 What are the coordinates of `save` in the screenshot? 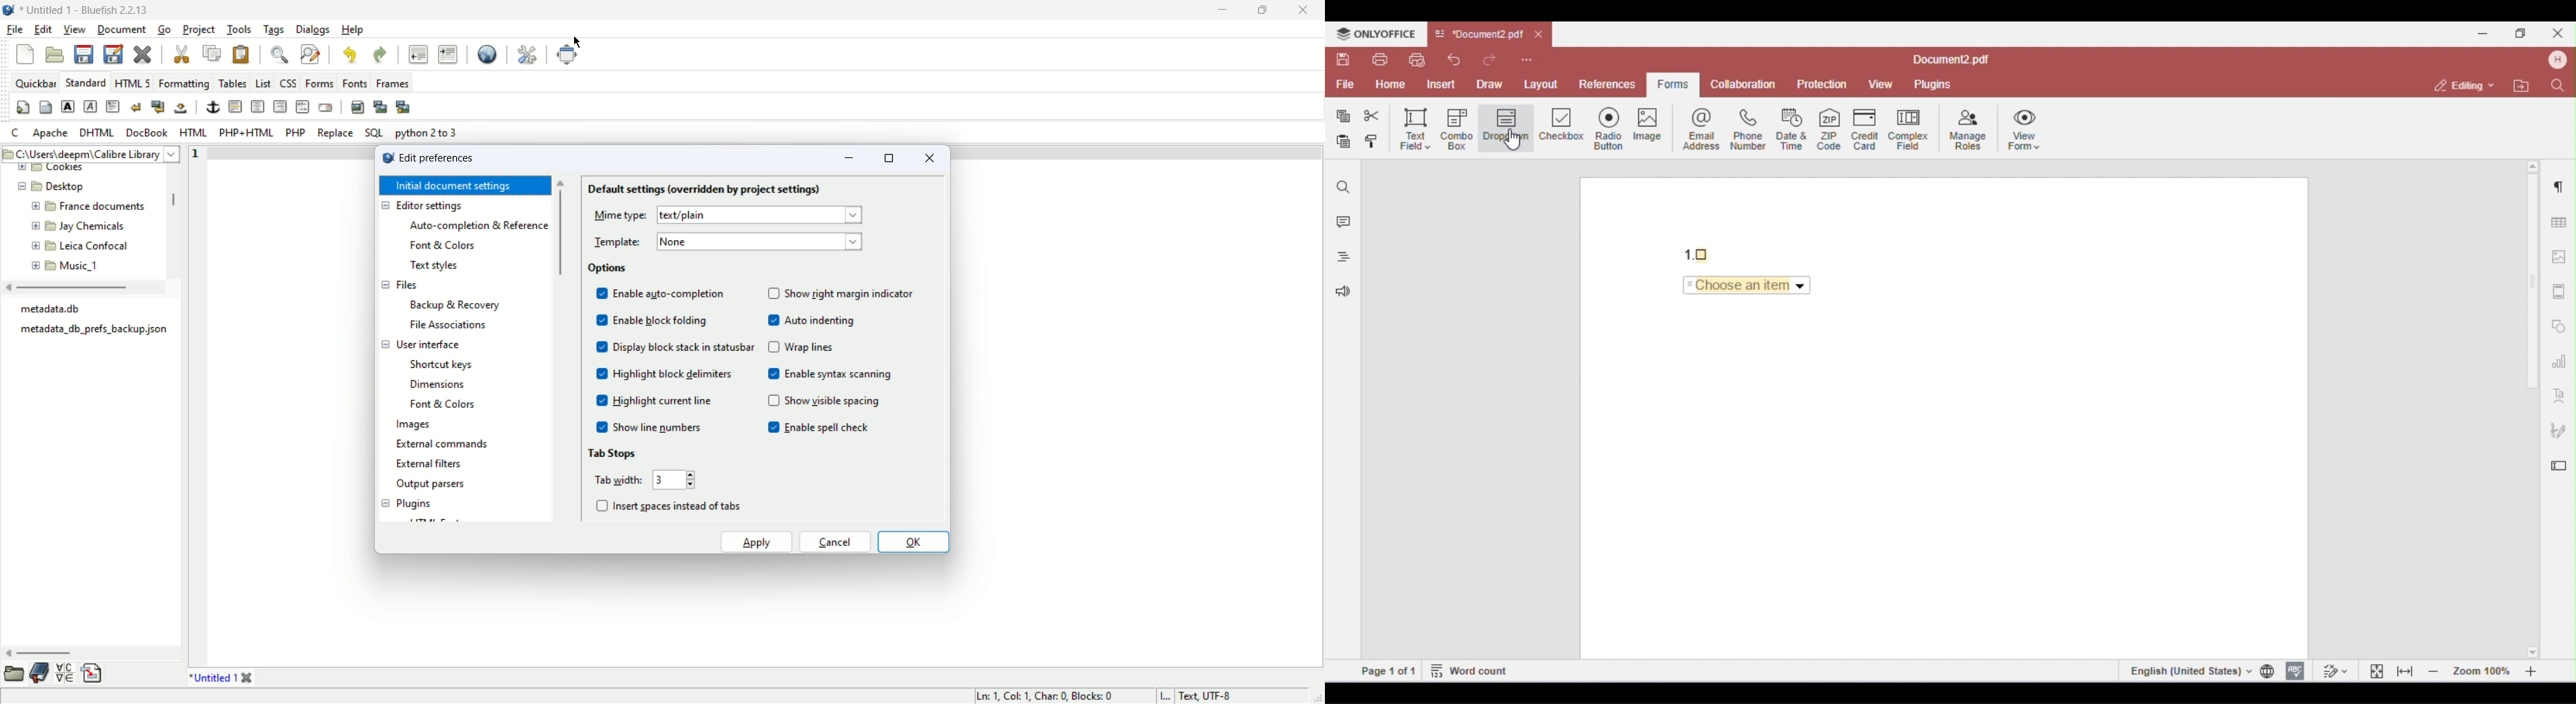 It's located at (83, 55).